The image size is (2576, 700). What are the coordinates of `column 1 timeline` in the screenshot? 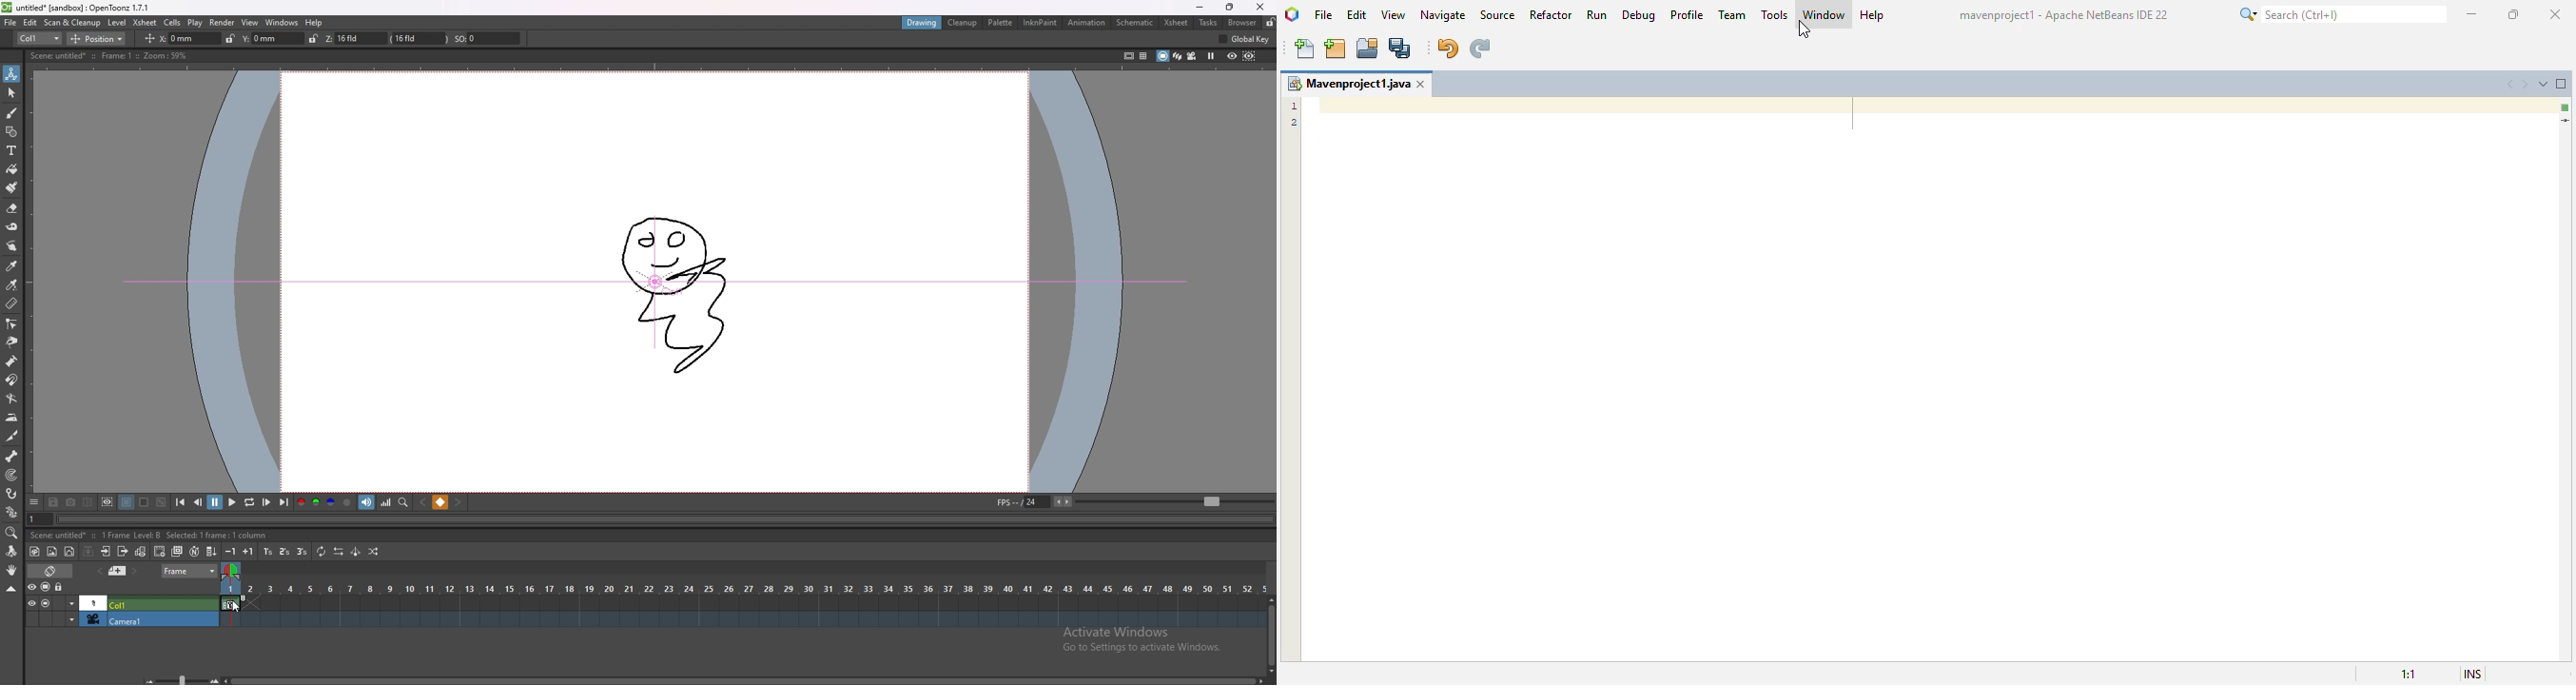 It's located at (741, 605).